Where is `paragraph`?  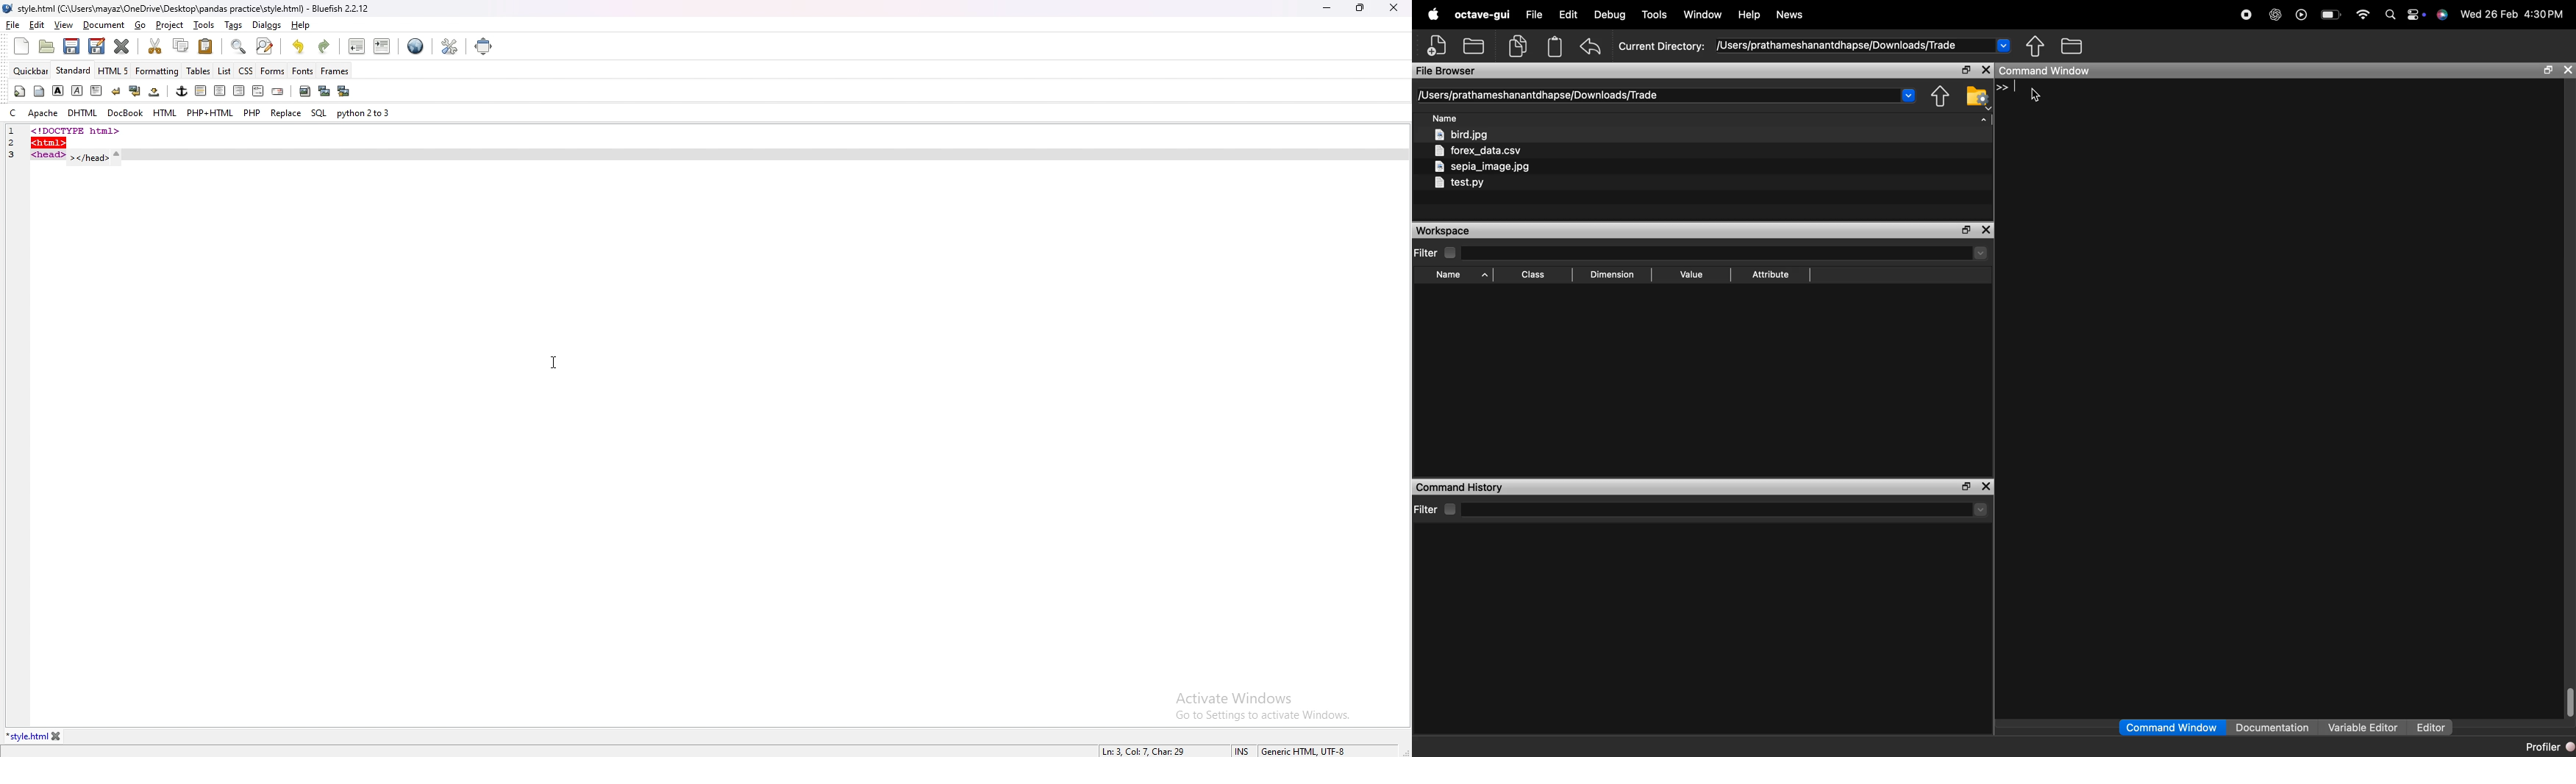
paragraph is located at coordinates (95, 90).